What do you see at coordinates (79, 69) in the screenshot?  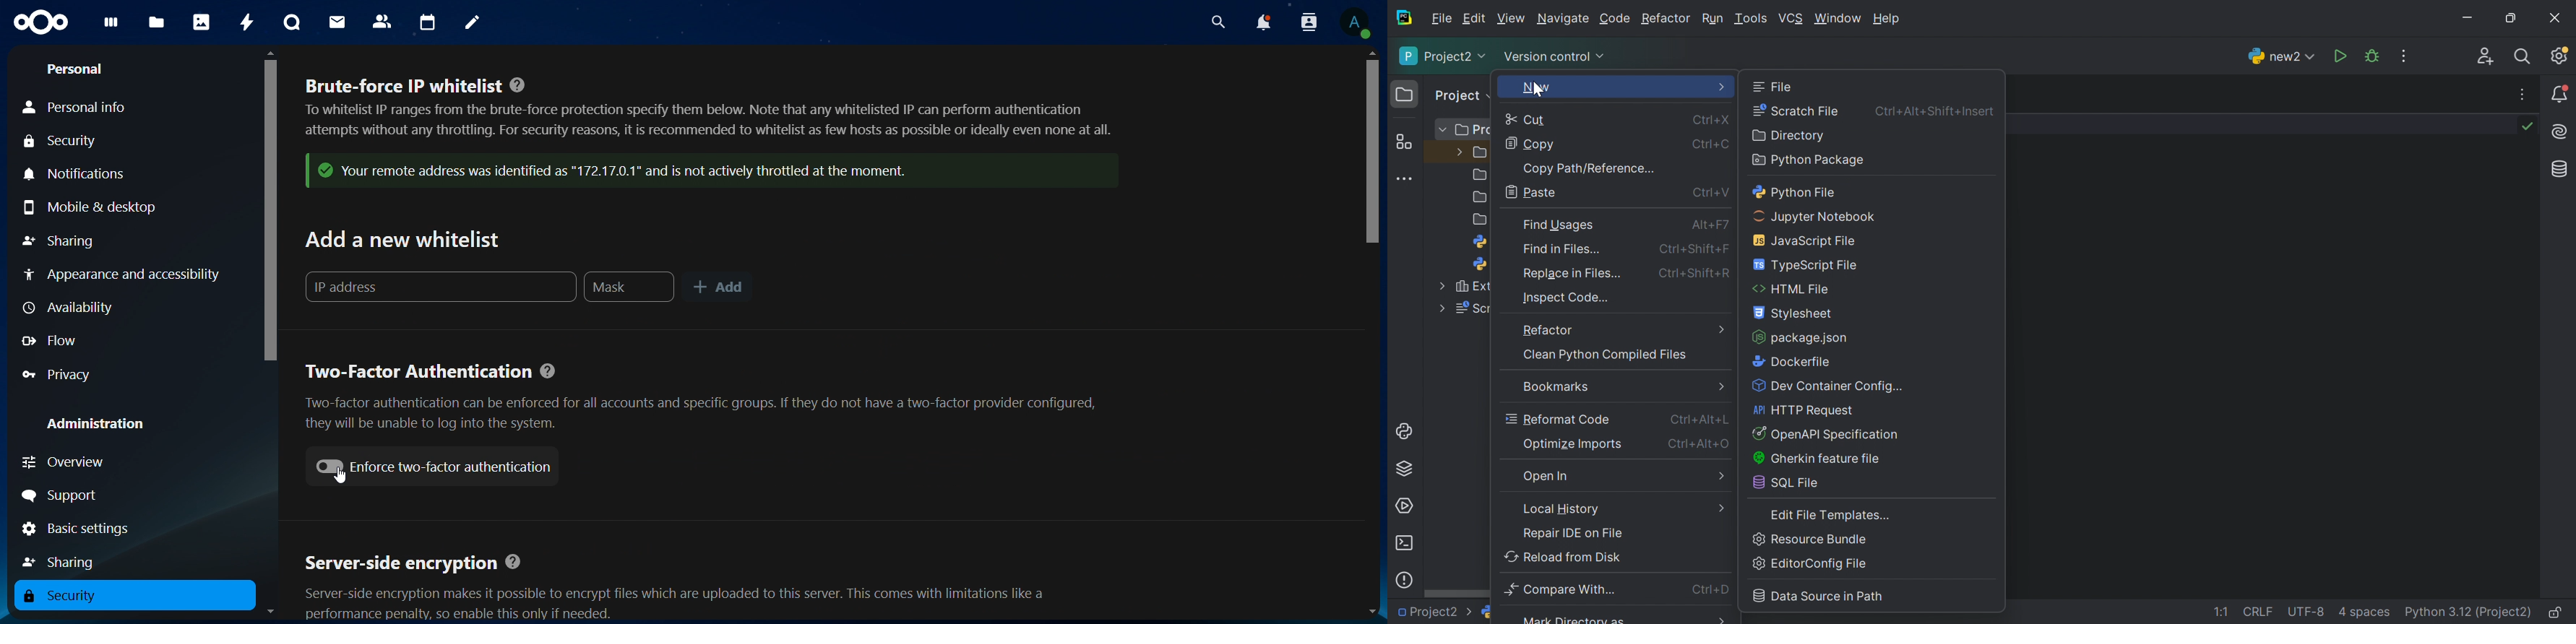 I see `personal` at bounding box center [79, 69].